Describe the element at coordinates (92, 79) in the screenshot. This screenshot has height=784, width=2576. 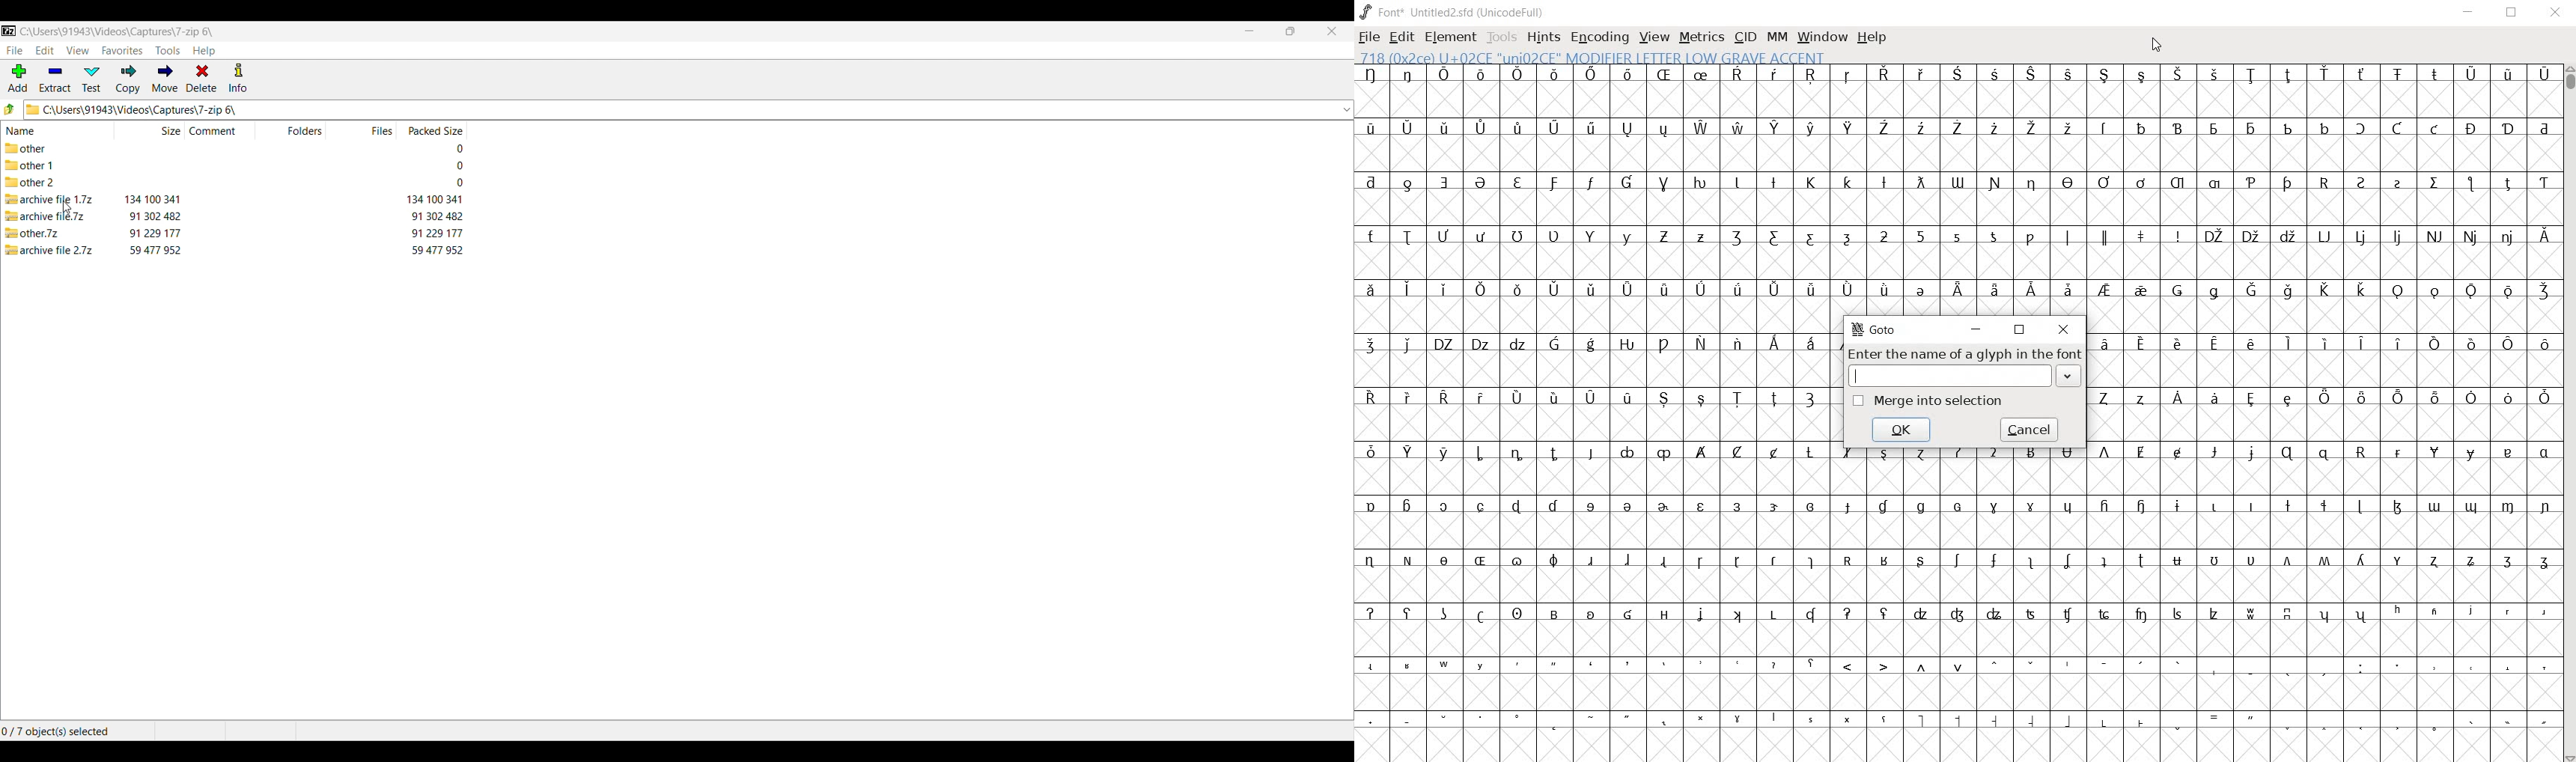
I see `Test` at that location.